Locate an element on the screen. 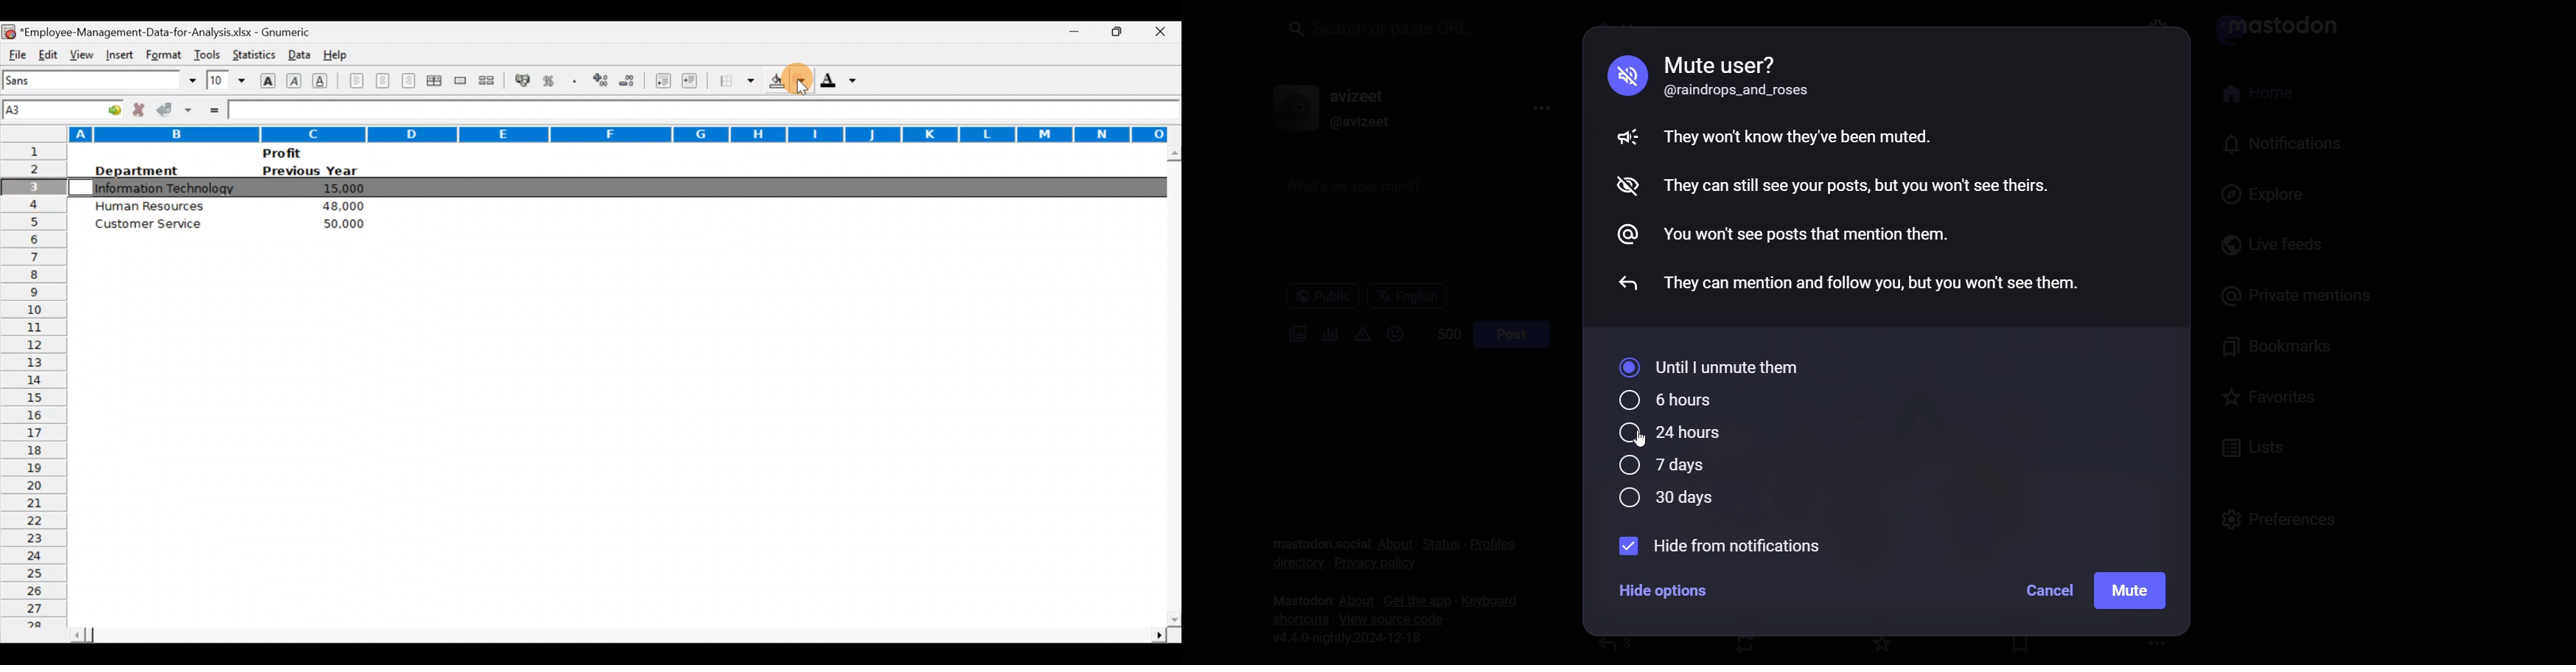 This screenshot has height=672, width=2576. Statistics is located at coordinates (252, 52).